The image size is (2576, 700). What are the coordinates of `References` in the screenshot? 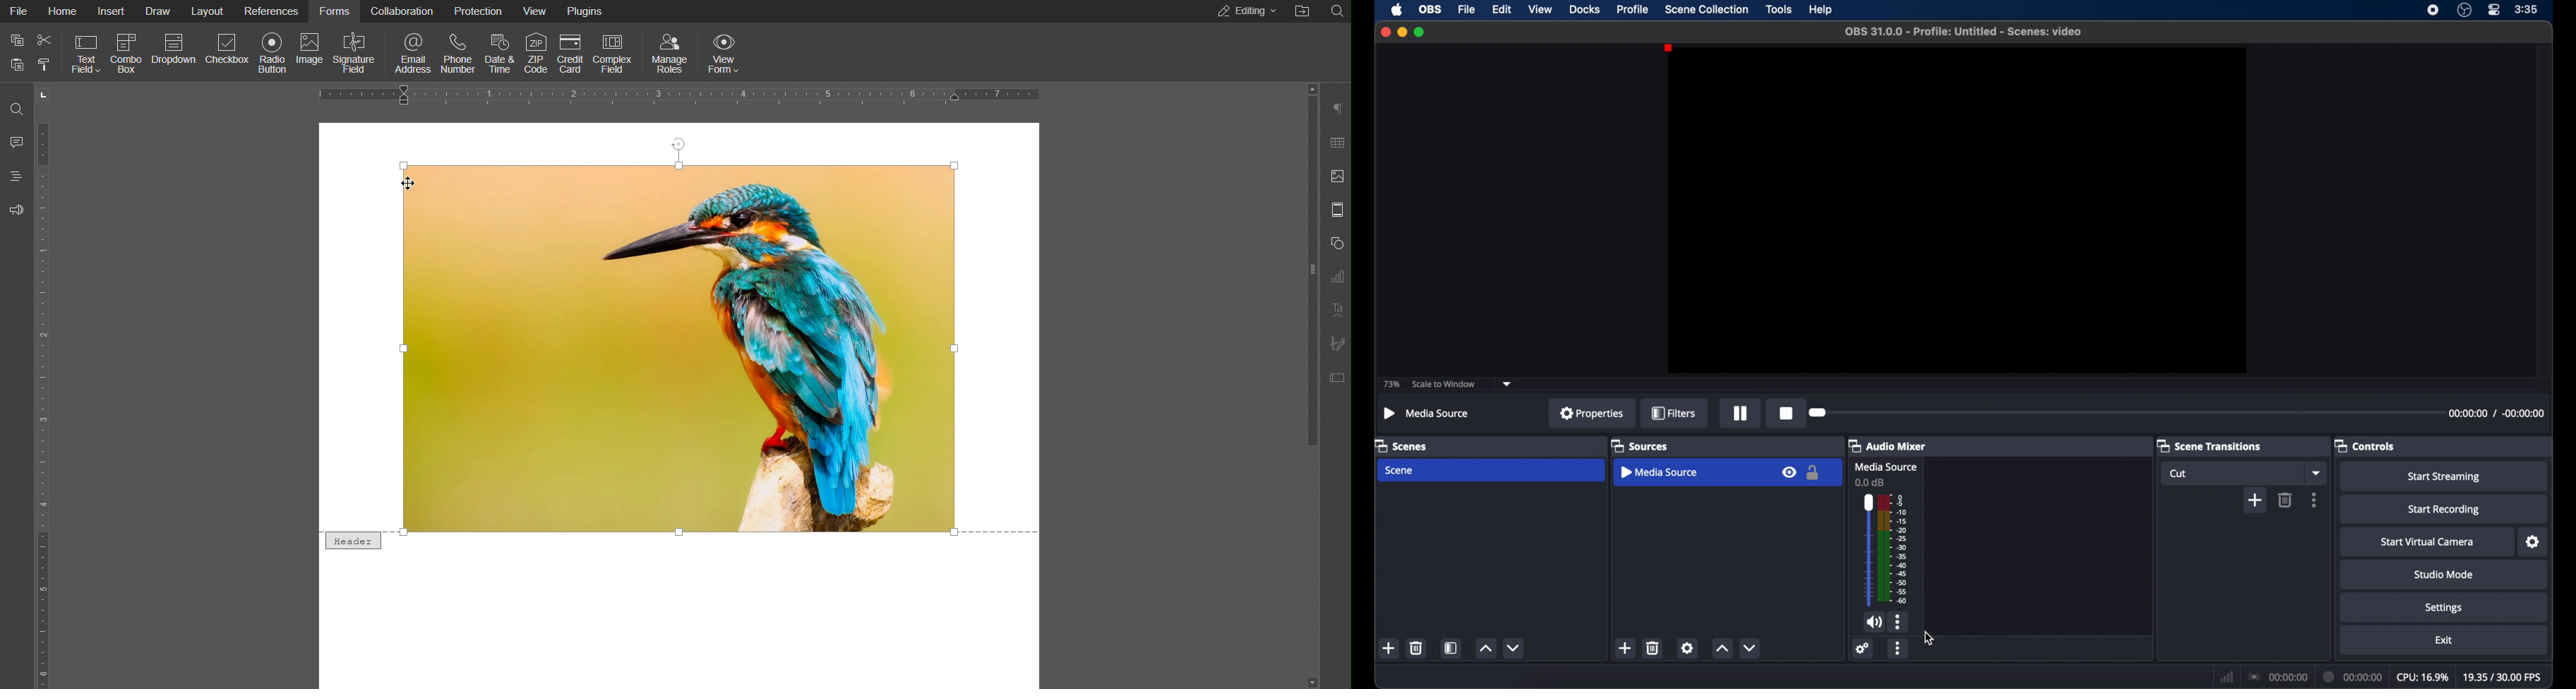 It's located at (273, 12).